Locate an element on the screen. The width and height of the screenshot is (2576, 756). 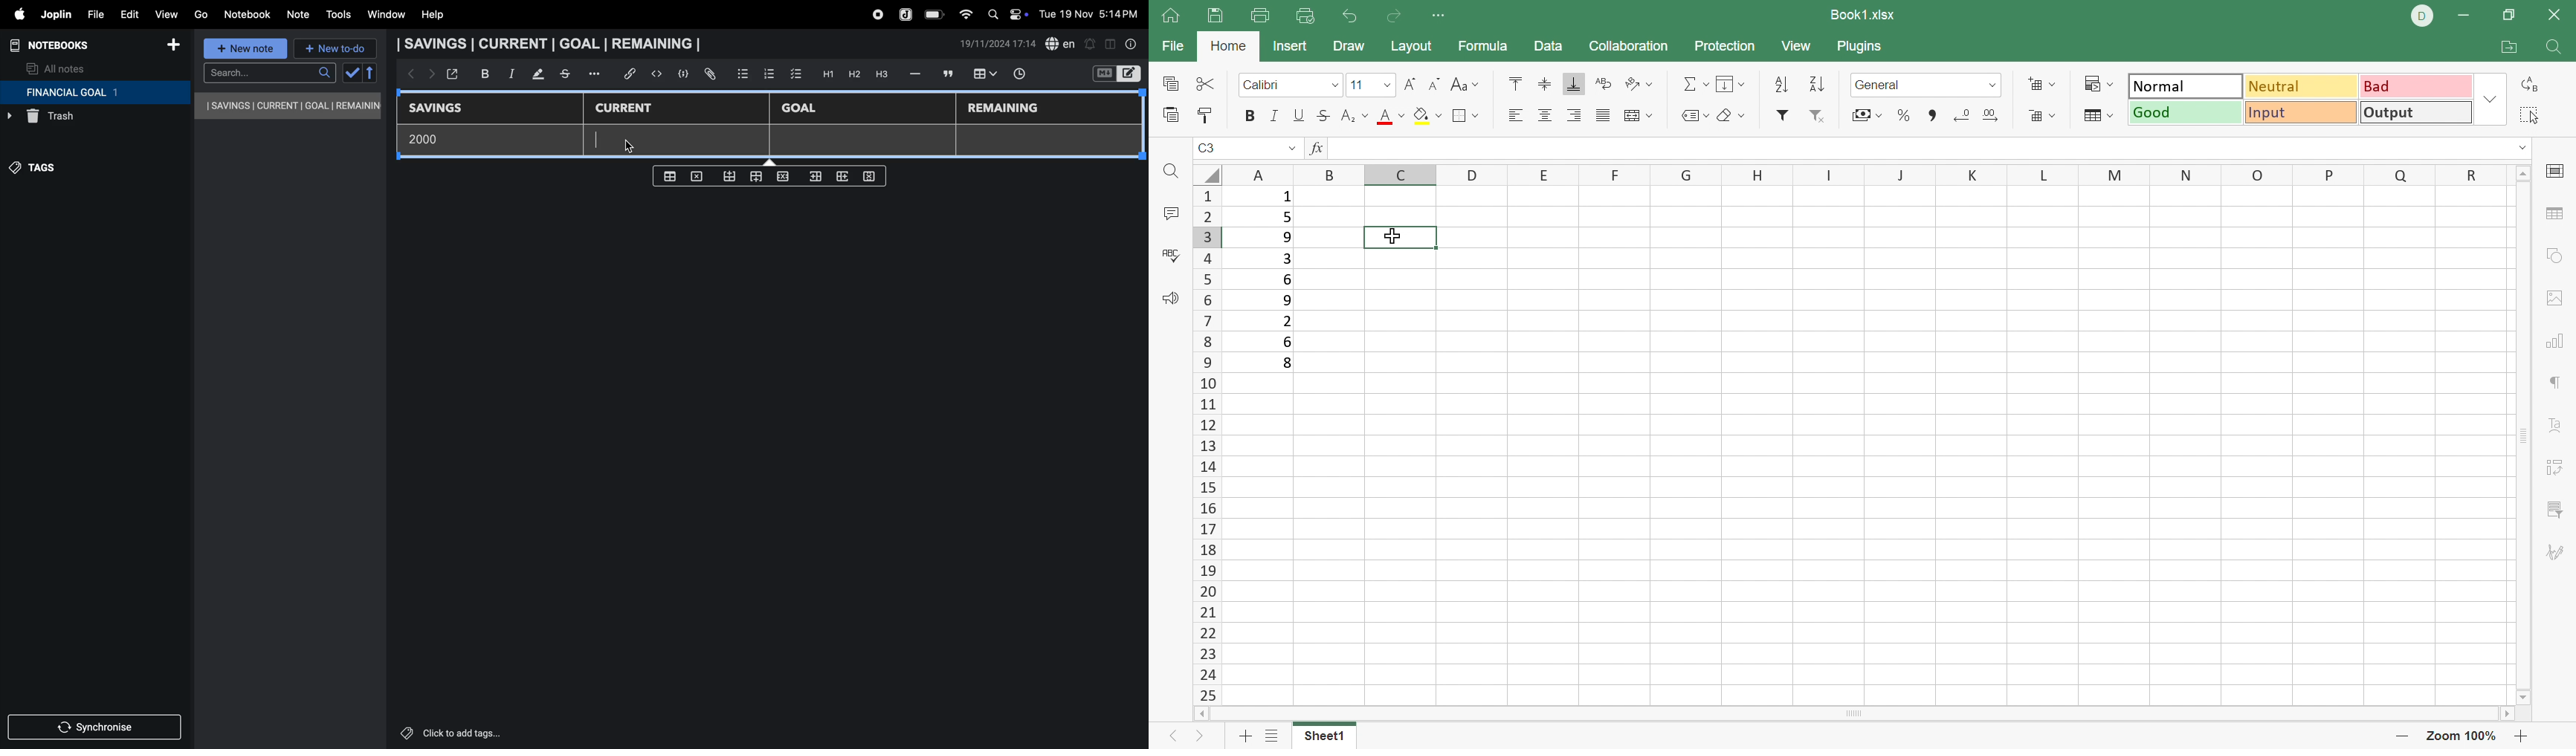
switch editor is located at coordinates (1116, 74).